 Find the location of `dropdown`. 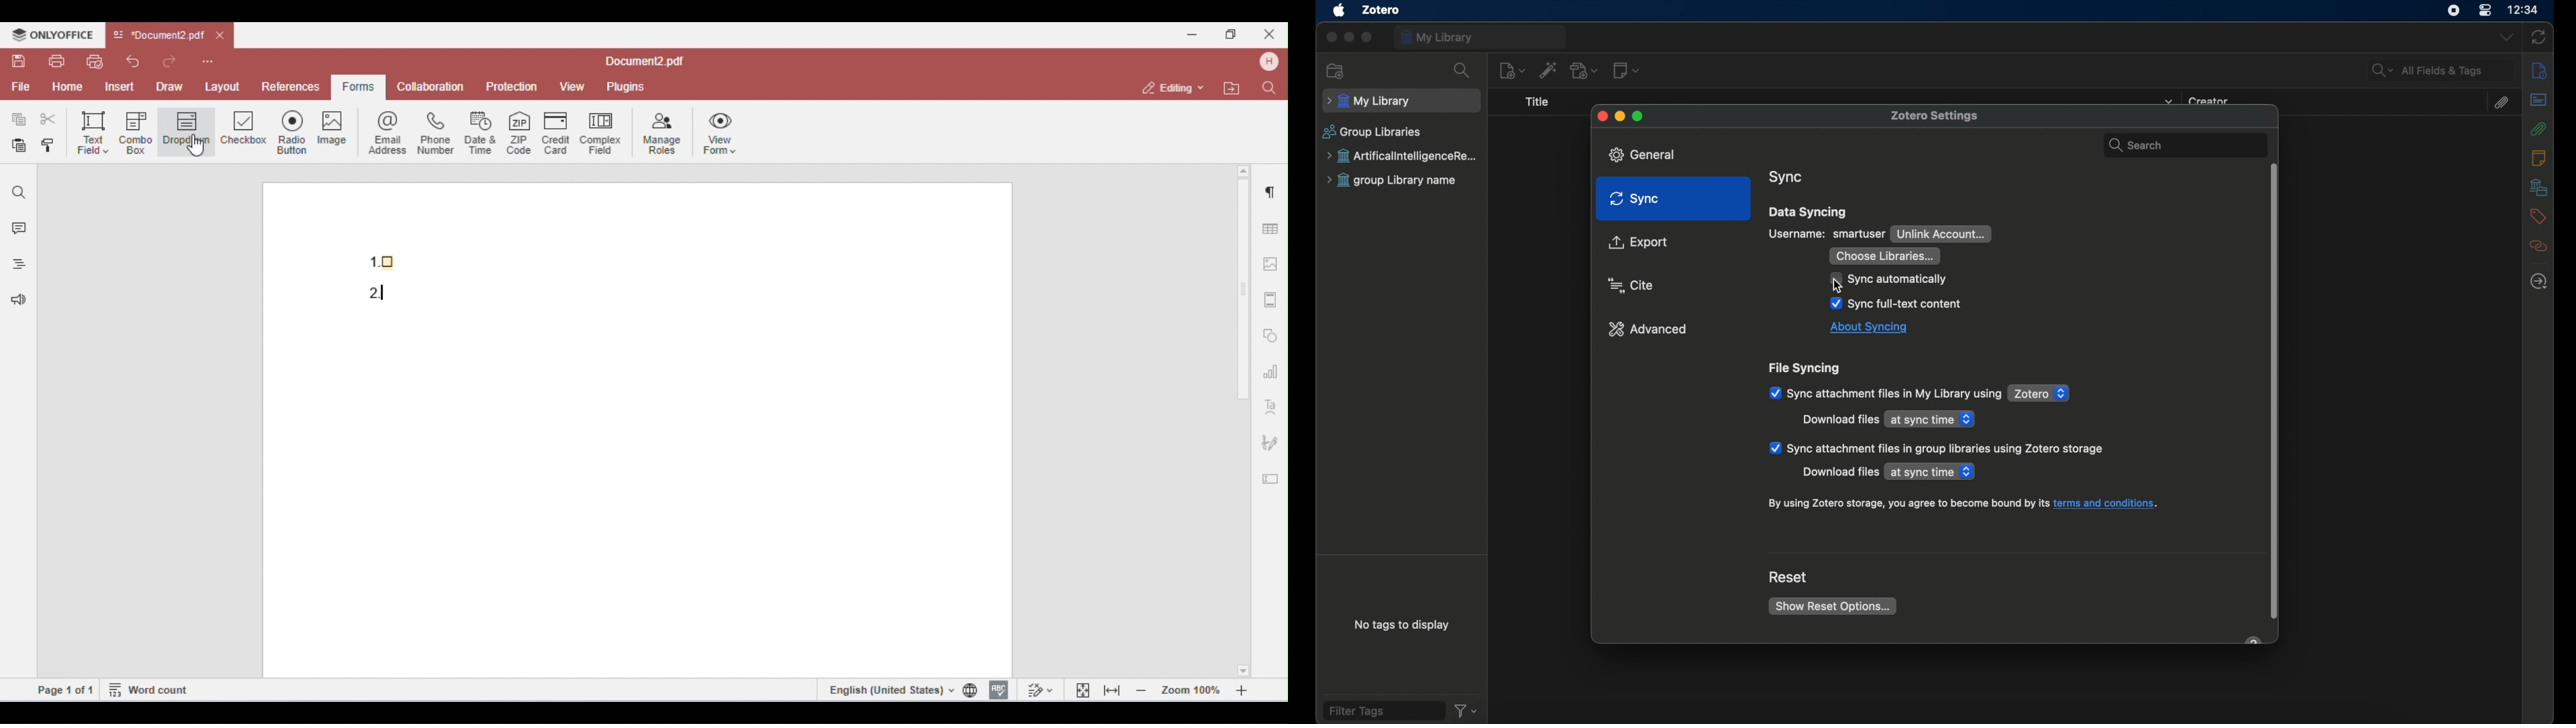

dropdown is located at coordinates (2504, 38).